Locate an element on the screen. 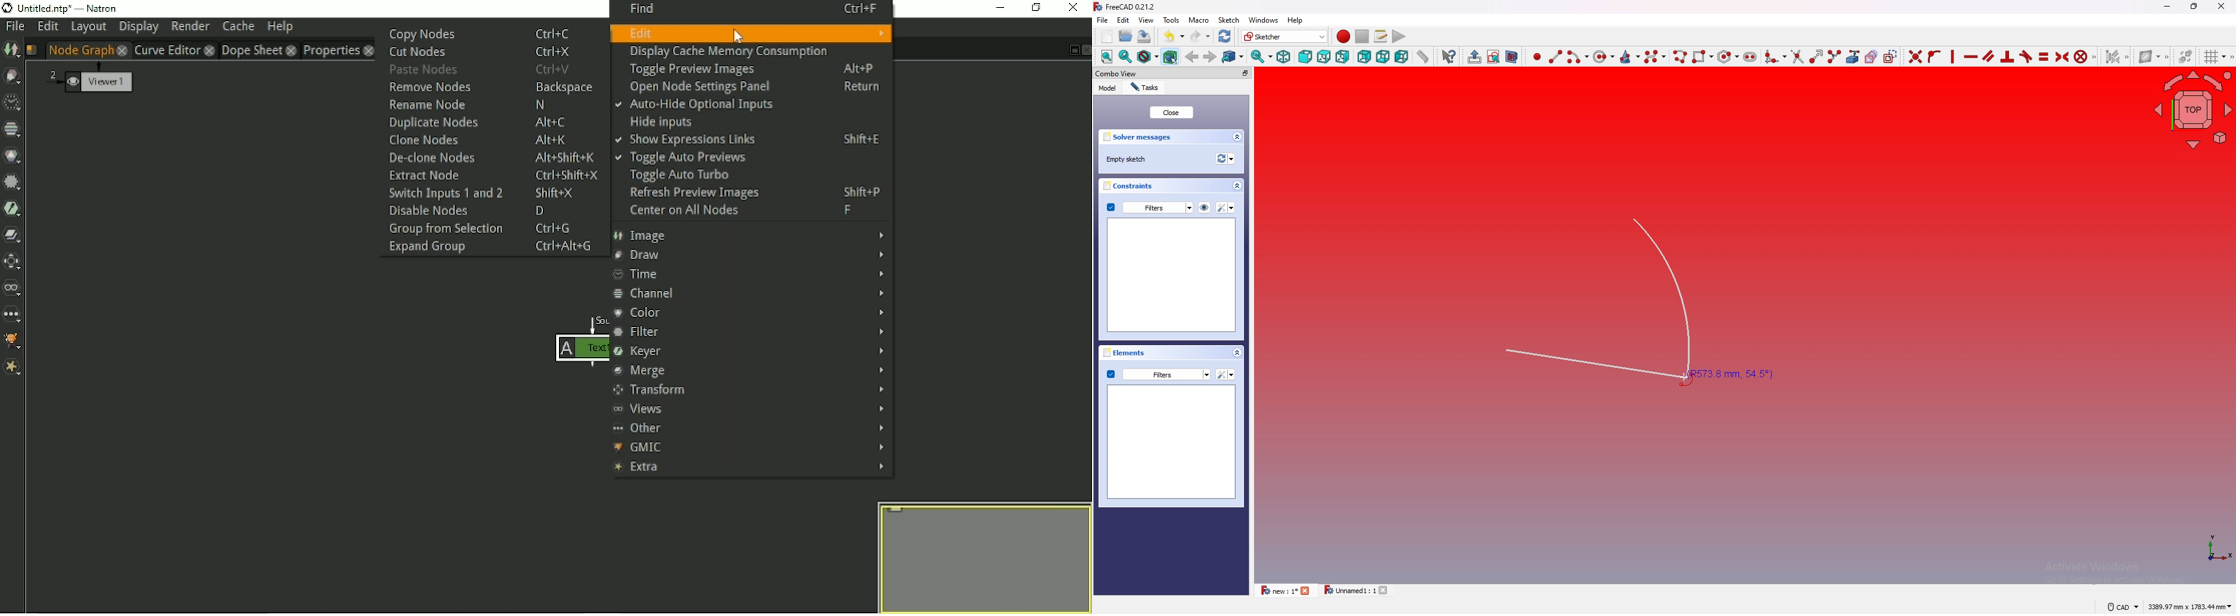 The image size is (2240, 616). toggle grid is located at coordinates (2217, 57).